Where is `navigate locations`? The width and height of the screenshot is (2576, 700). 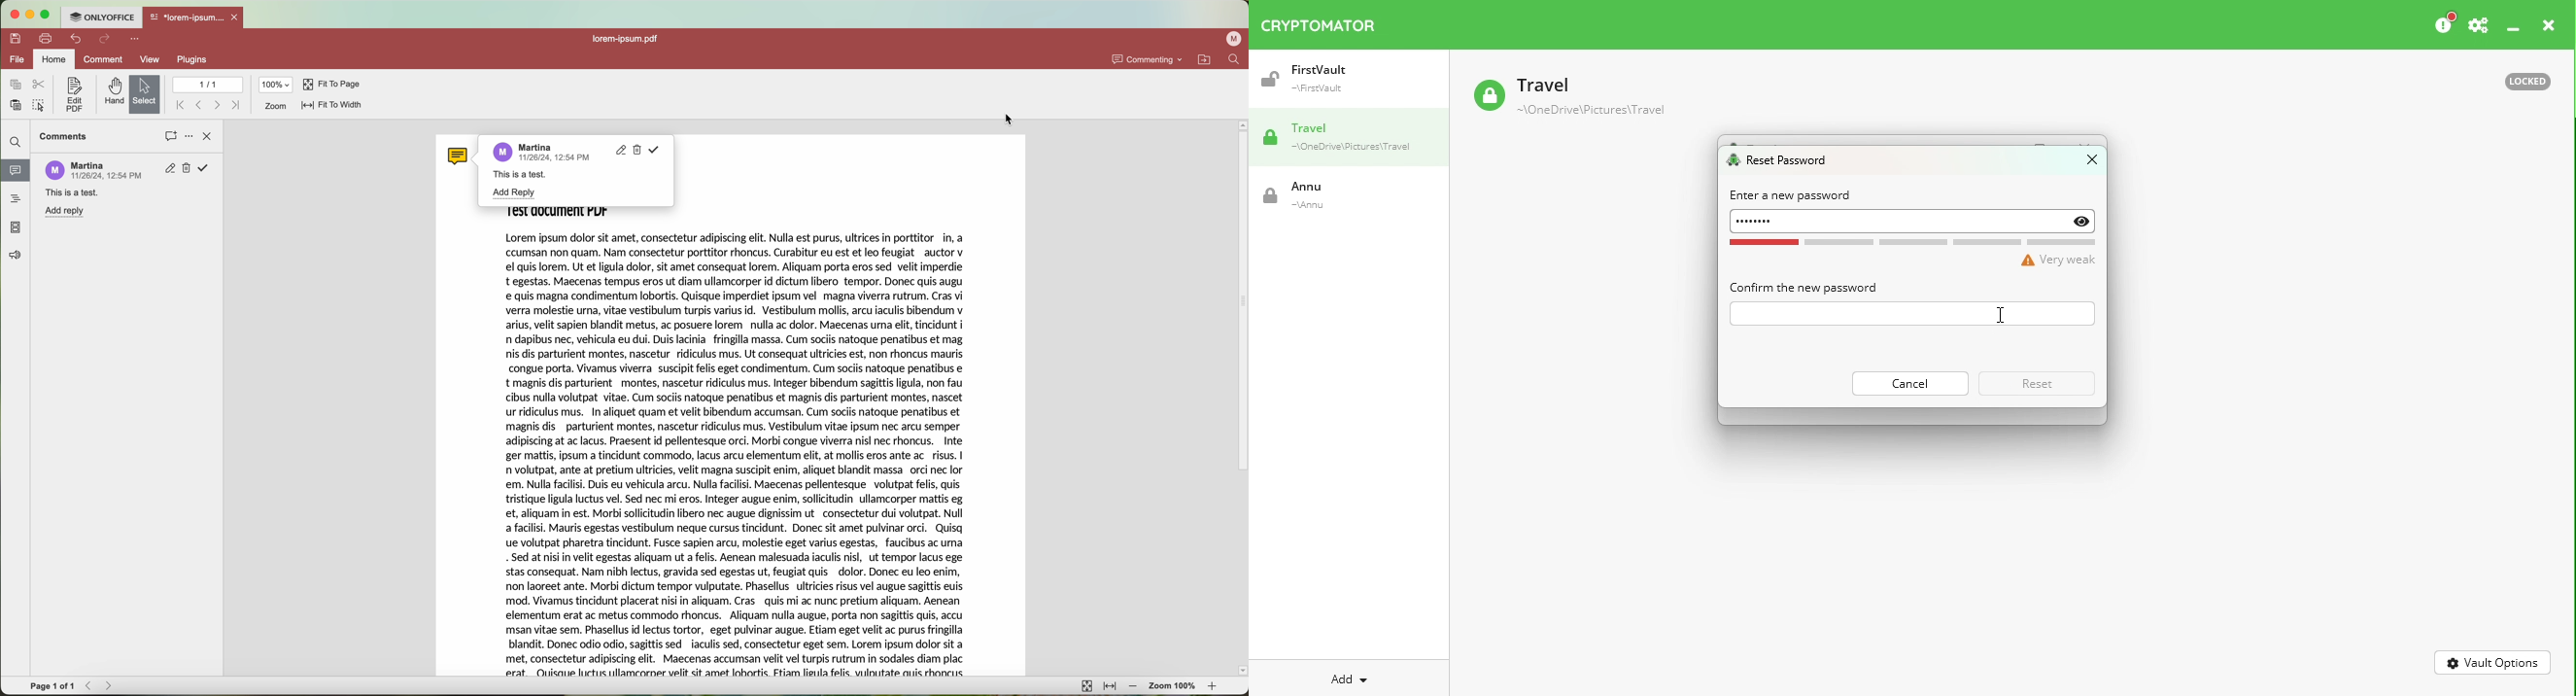 navigate locations is located at coordinates (1208, 59).